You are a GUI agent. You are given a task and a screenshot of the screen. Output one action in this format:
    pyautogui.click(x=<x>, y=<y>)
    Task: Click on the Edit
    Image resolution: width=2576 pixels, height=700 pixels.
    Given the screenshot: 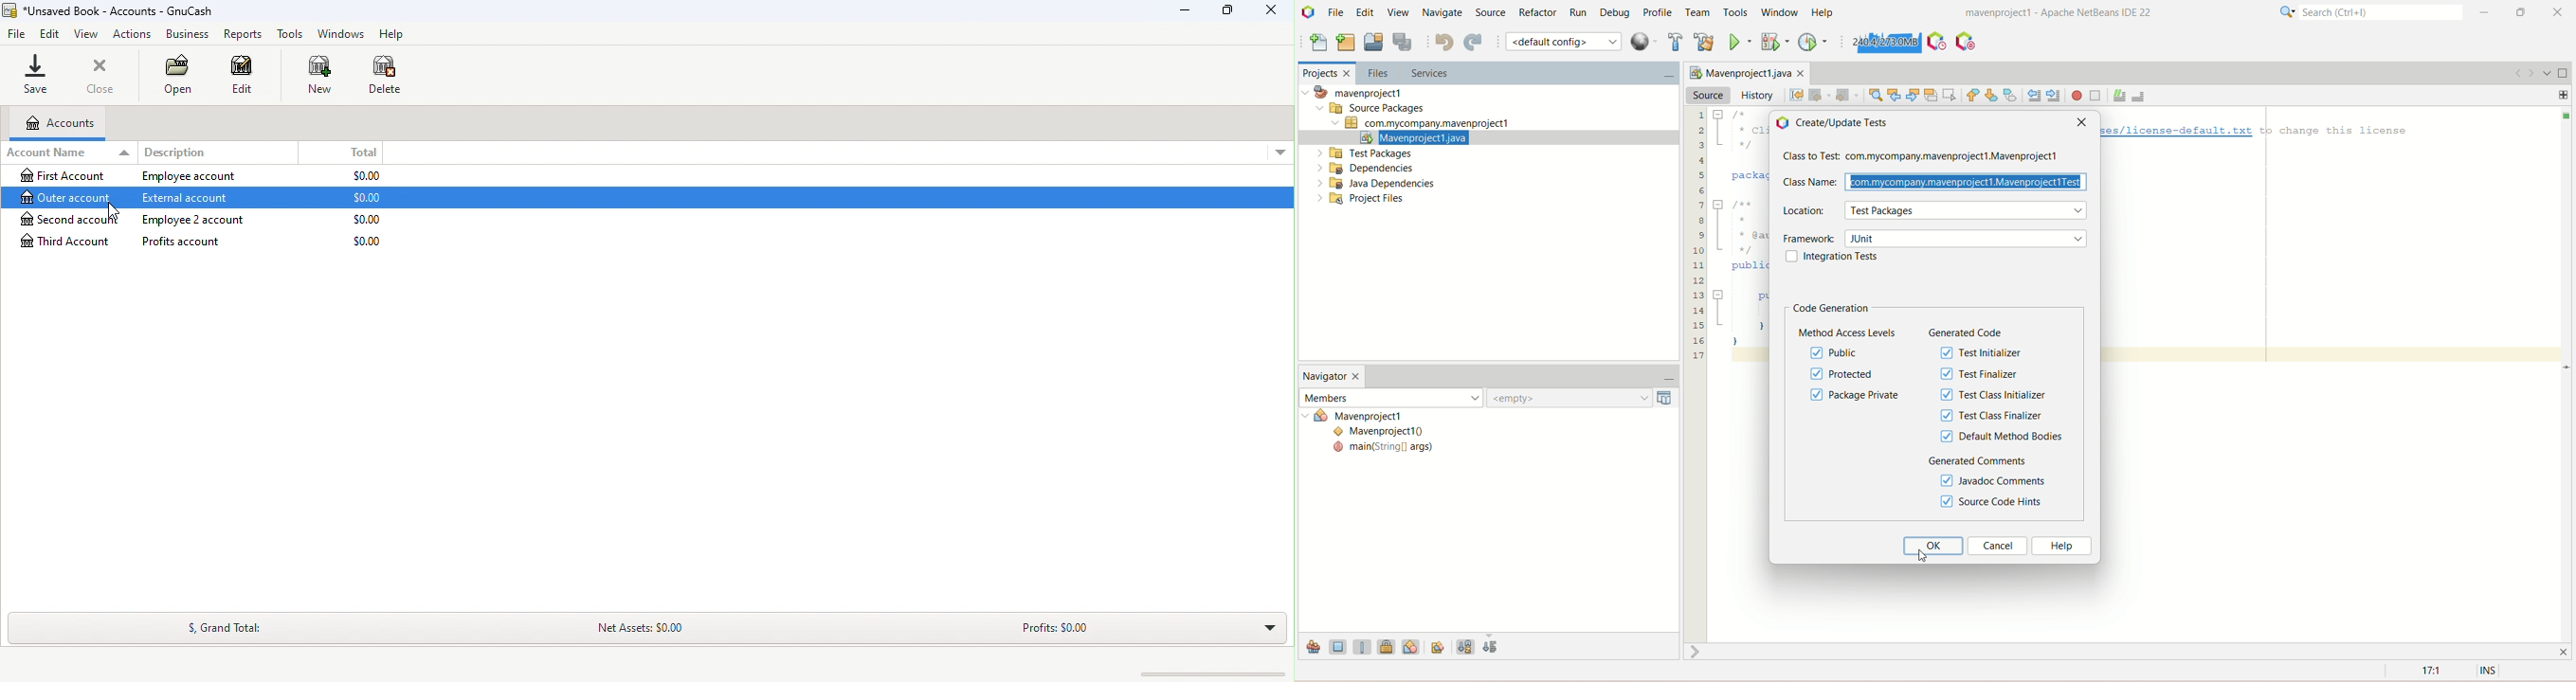 What is the action you would take?
    pyautogui.click(x=249, y=77)
    